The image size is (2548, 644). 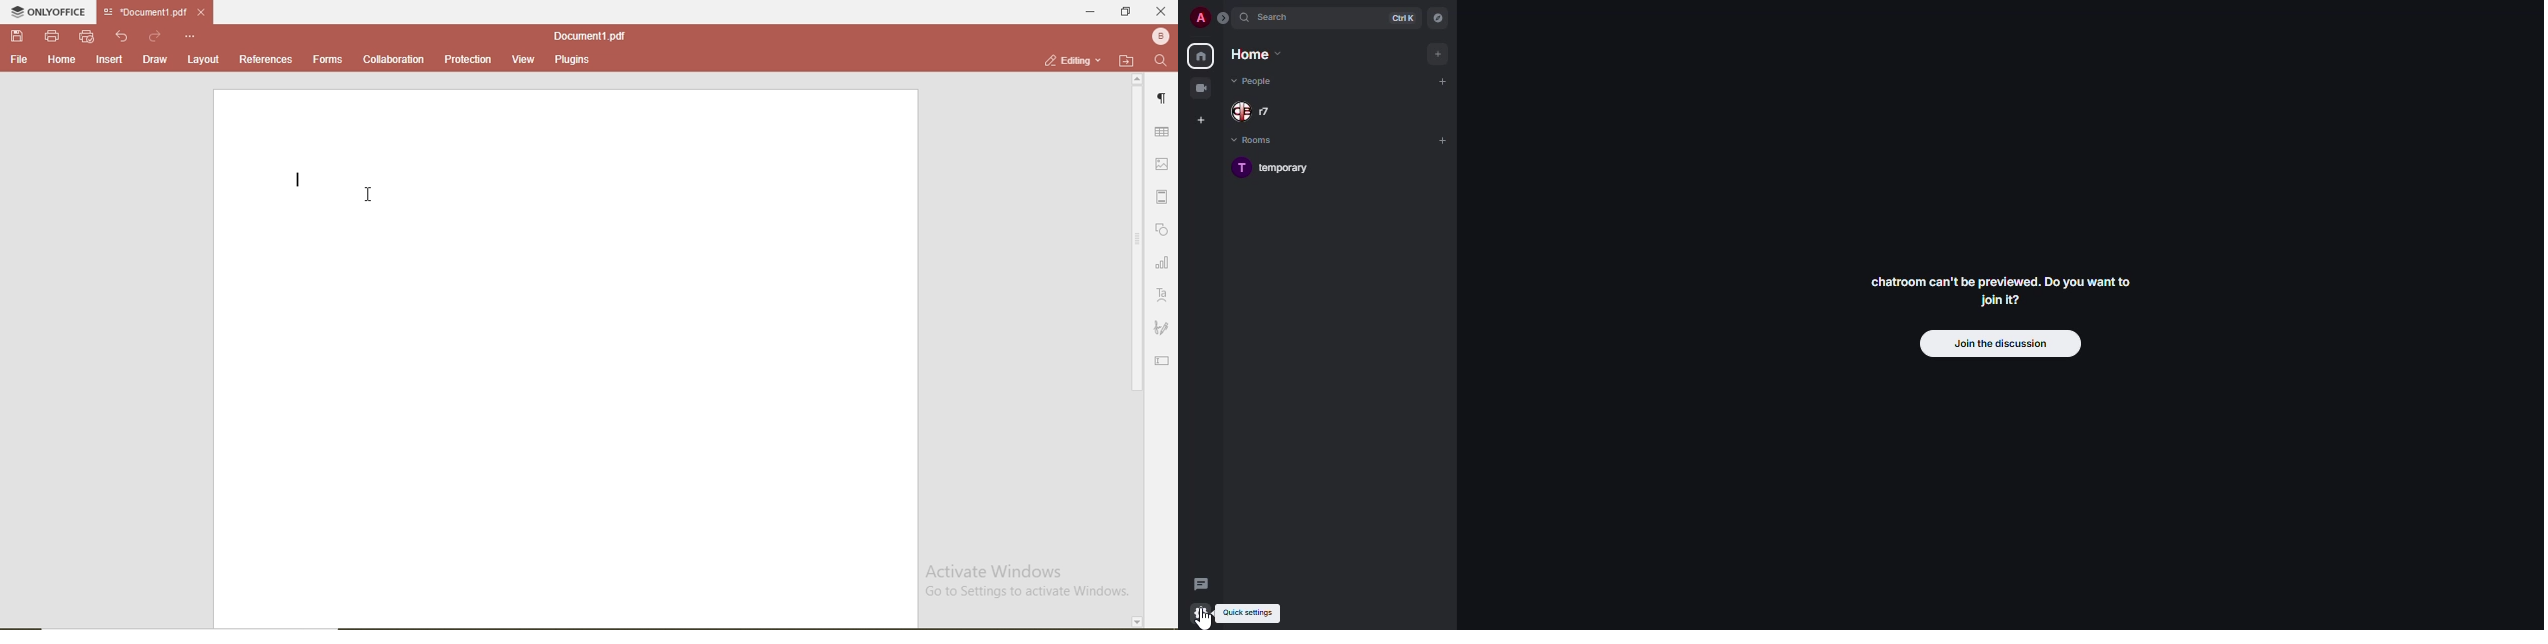 What do you see at coordinates (1438, 54) in the screenshot?
I see `add` at bounding box center [1438, 54].